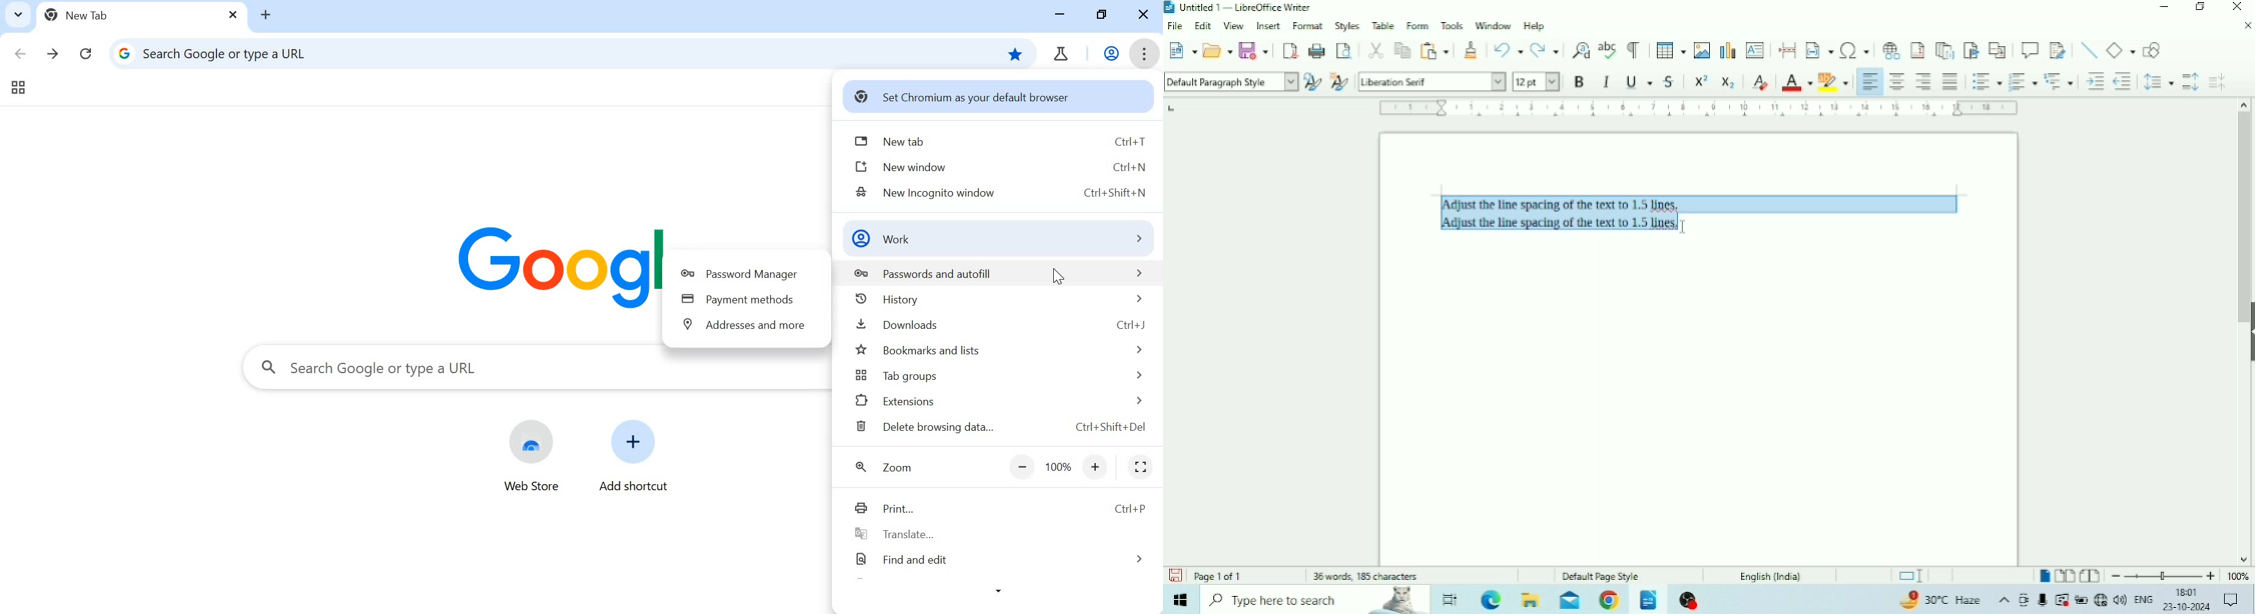  What do you see at coordinates (533, 456) in the screenshot?
I see `web store` at bounding box center [533, 456].